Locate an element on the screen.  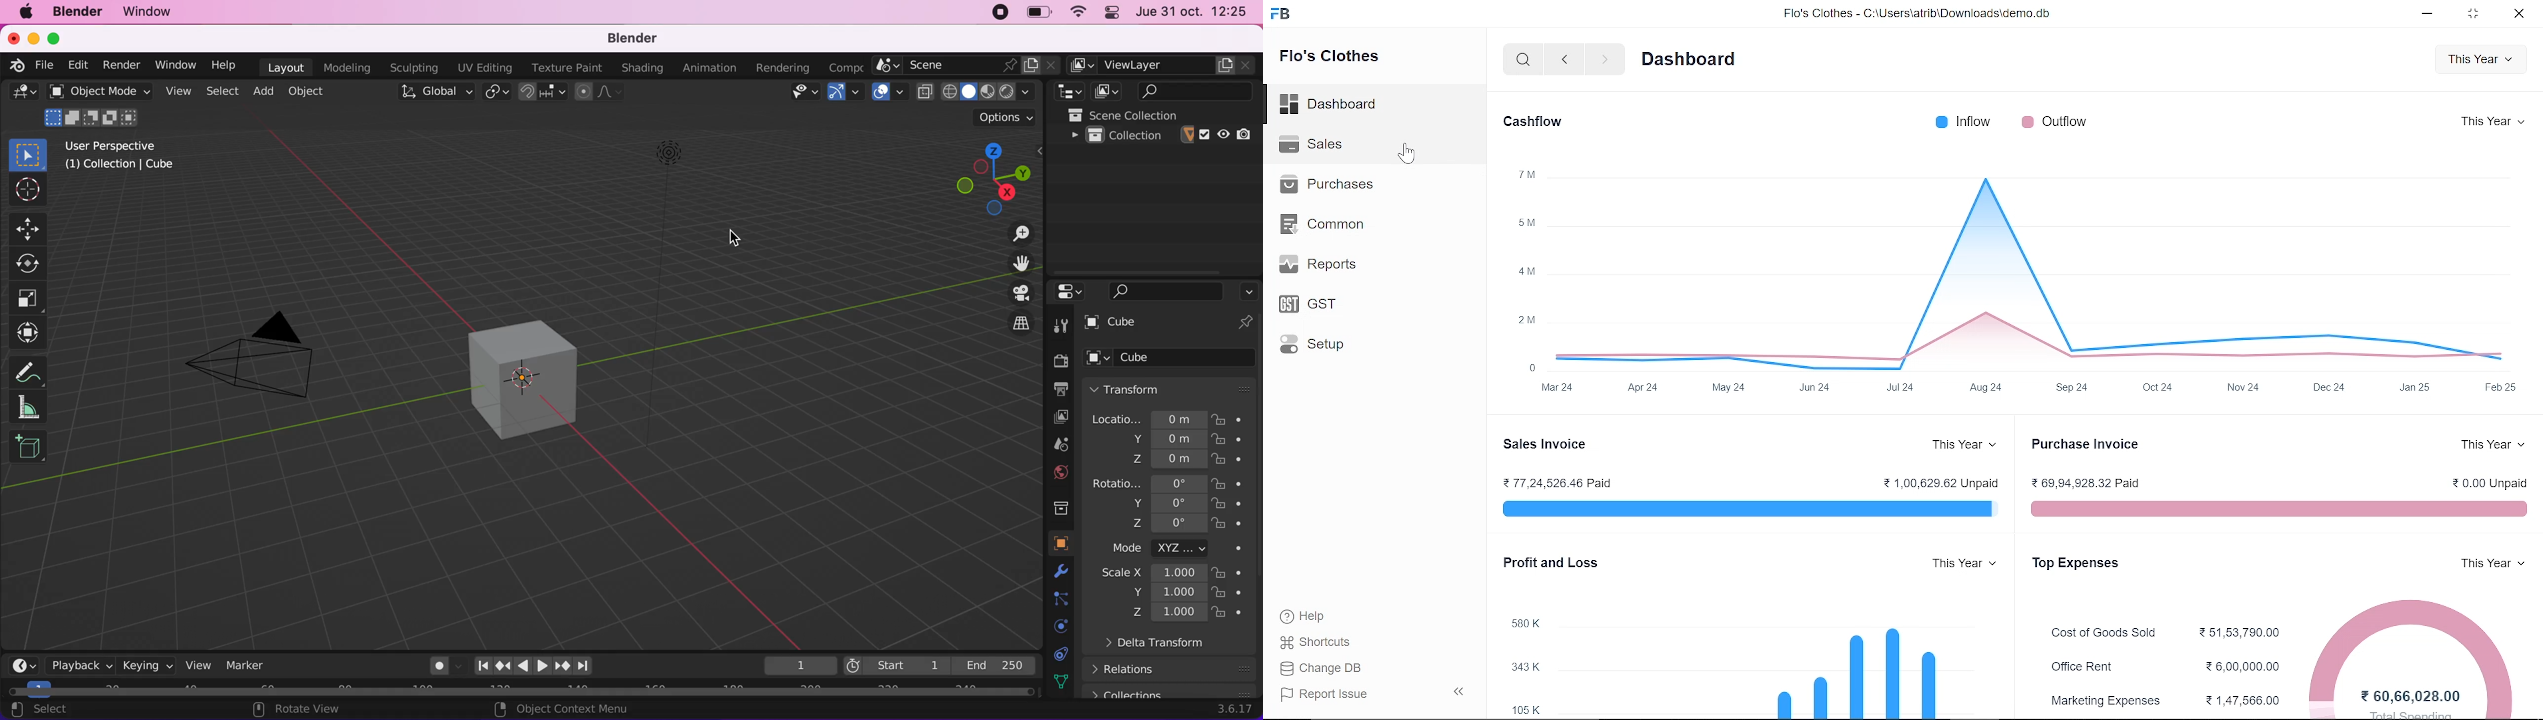
Graph is located at coordinates (2033, 268).